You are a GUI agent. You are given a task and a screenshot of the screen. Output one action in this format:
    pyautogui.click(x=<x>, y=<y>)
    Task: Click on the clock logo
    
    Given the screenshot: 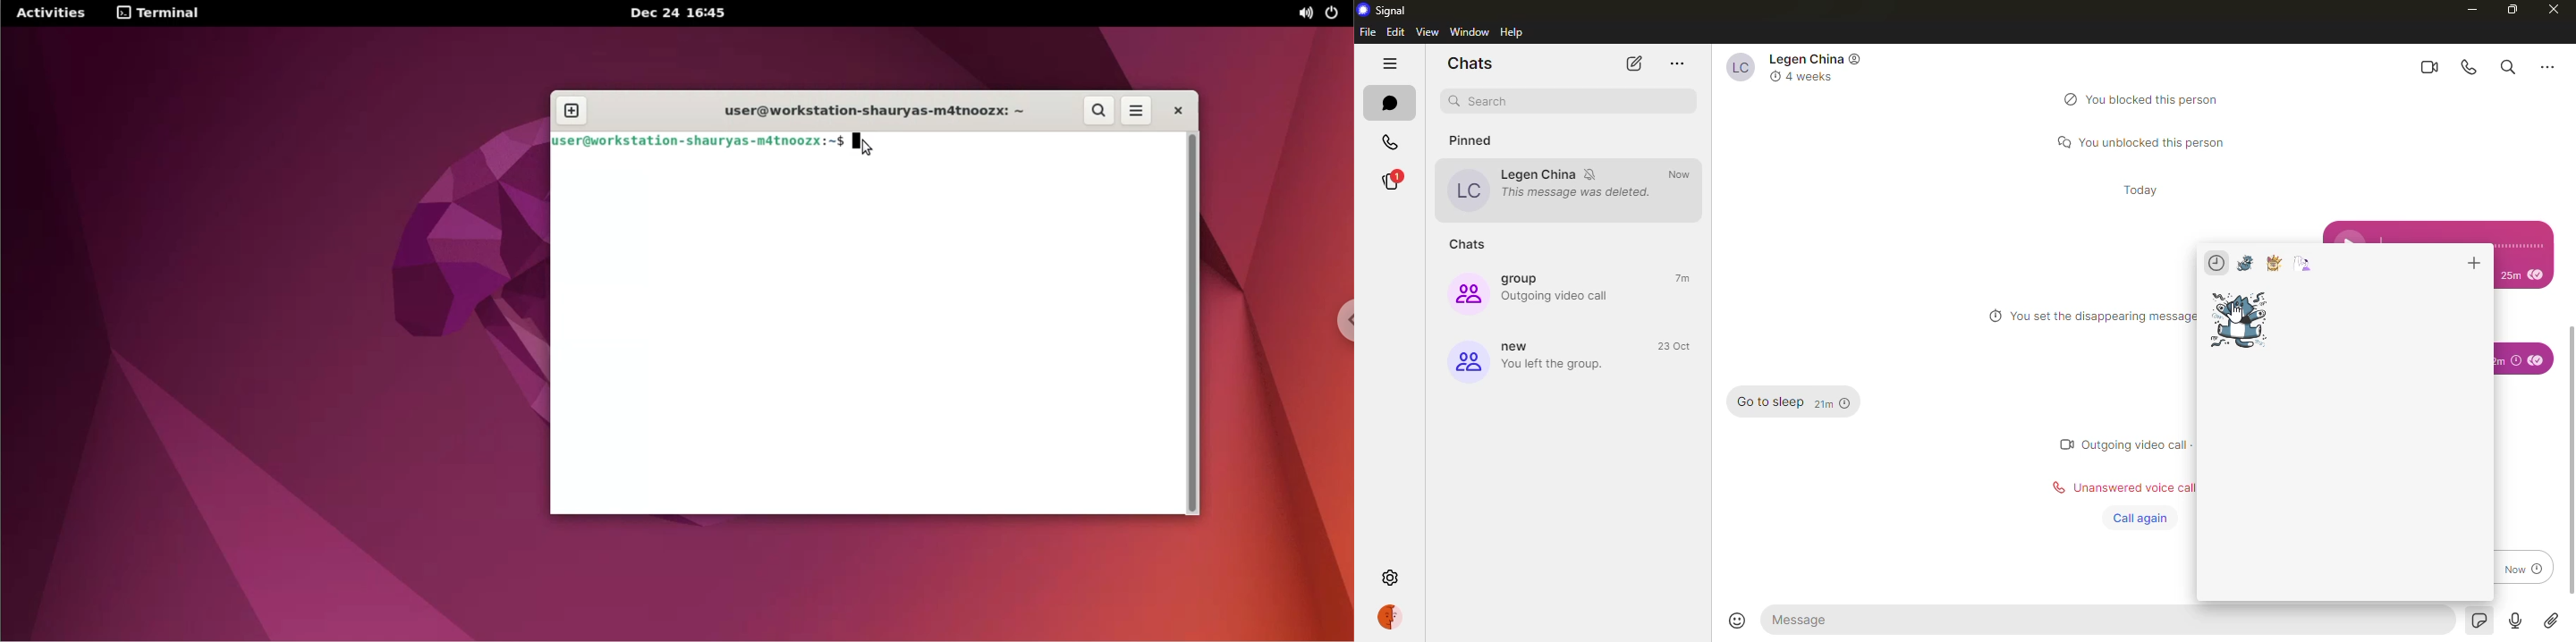 What is the action you would take?
    pyautogui.click(x=1774, y=76)
    